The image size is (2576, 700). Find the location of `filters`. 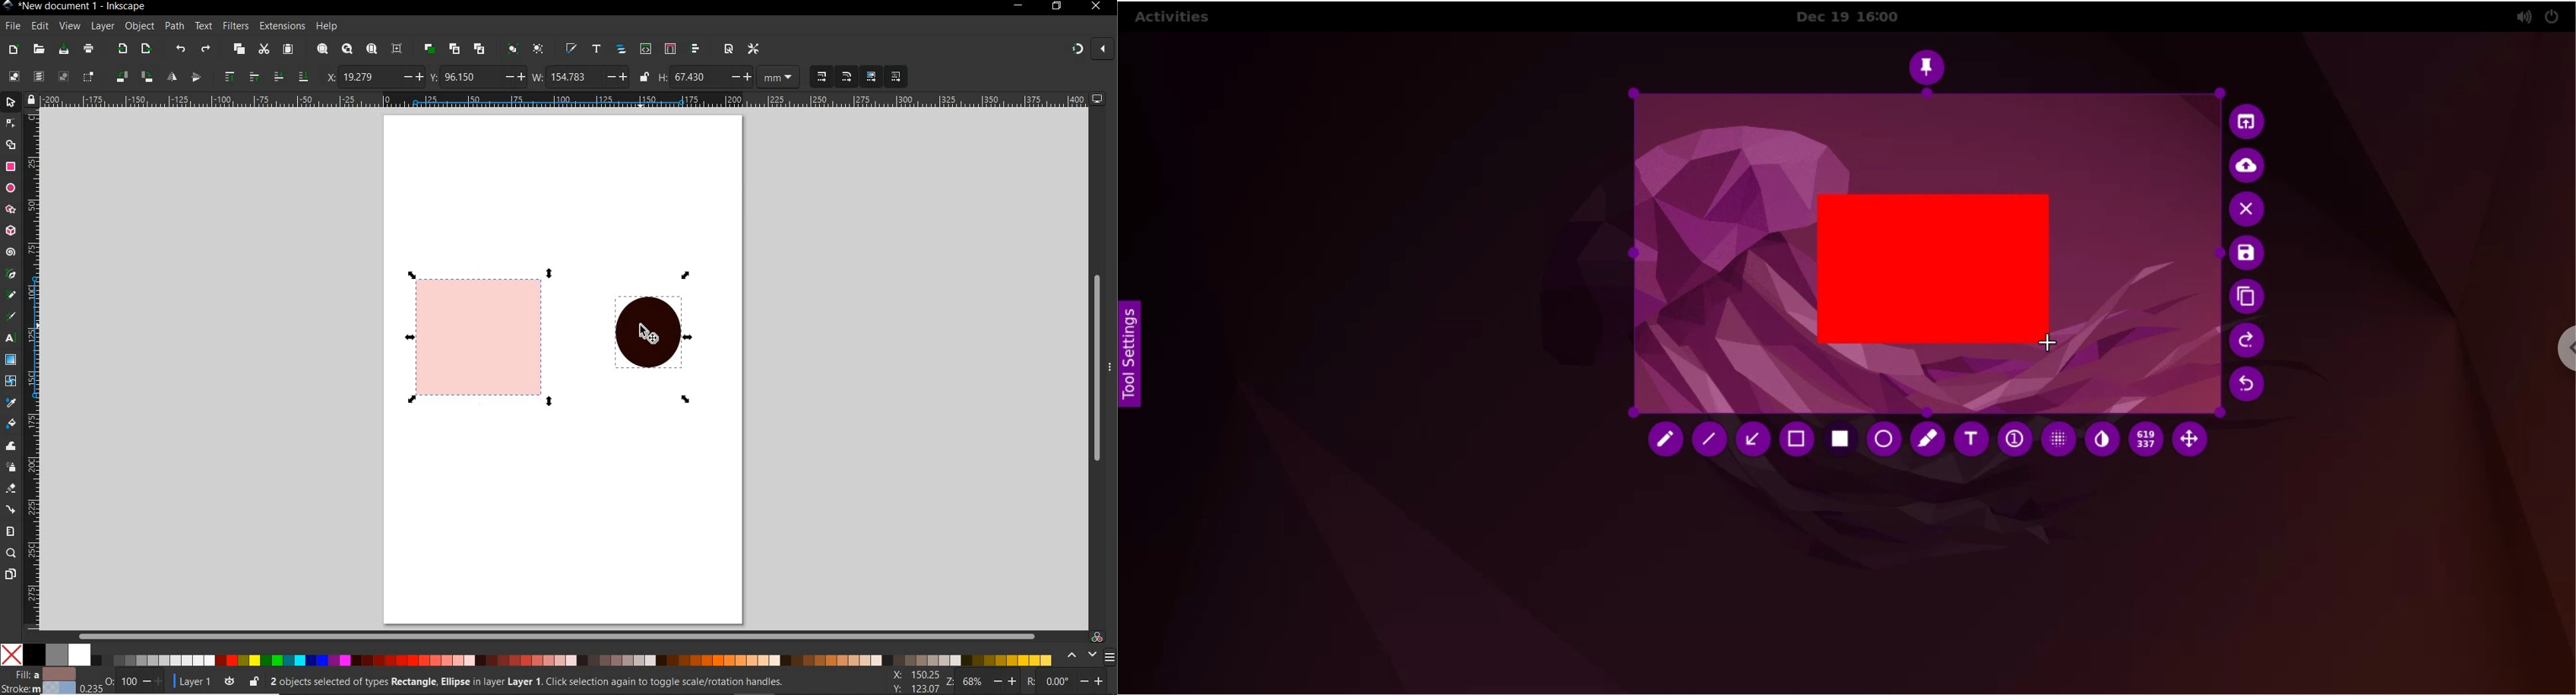

filters is located at coordinates (235, 27).